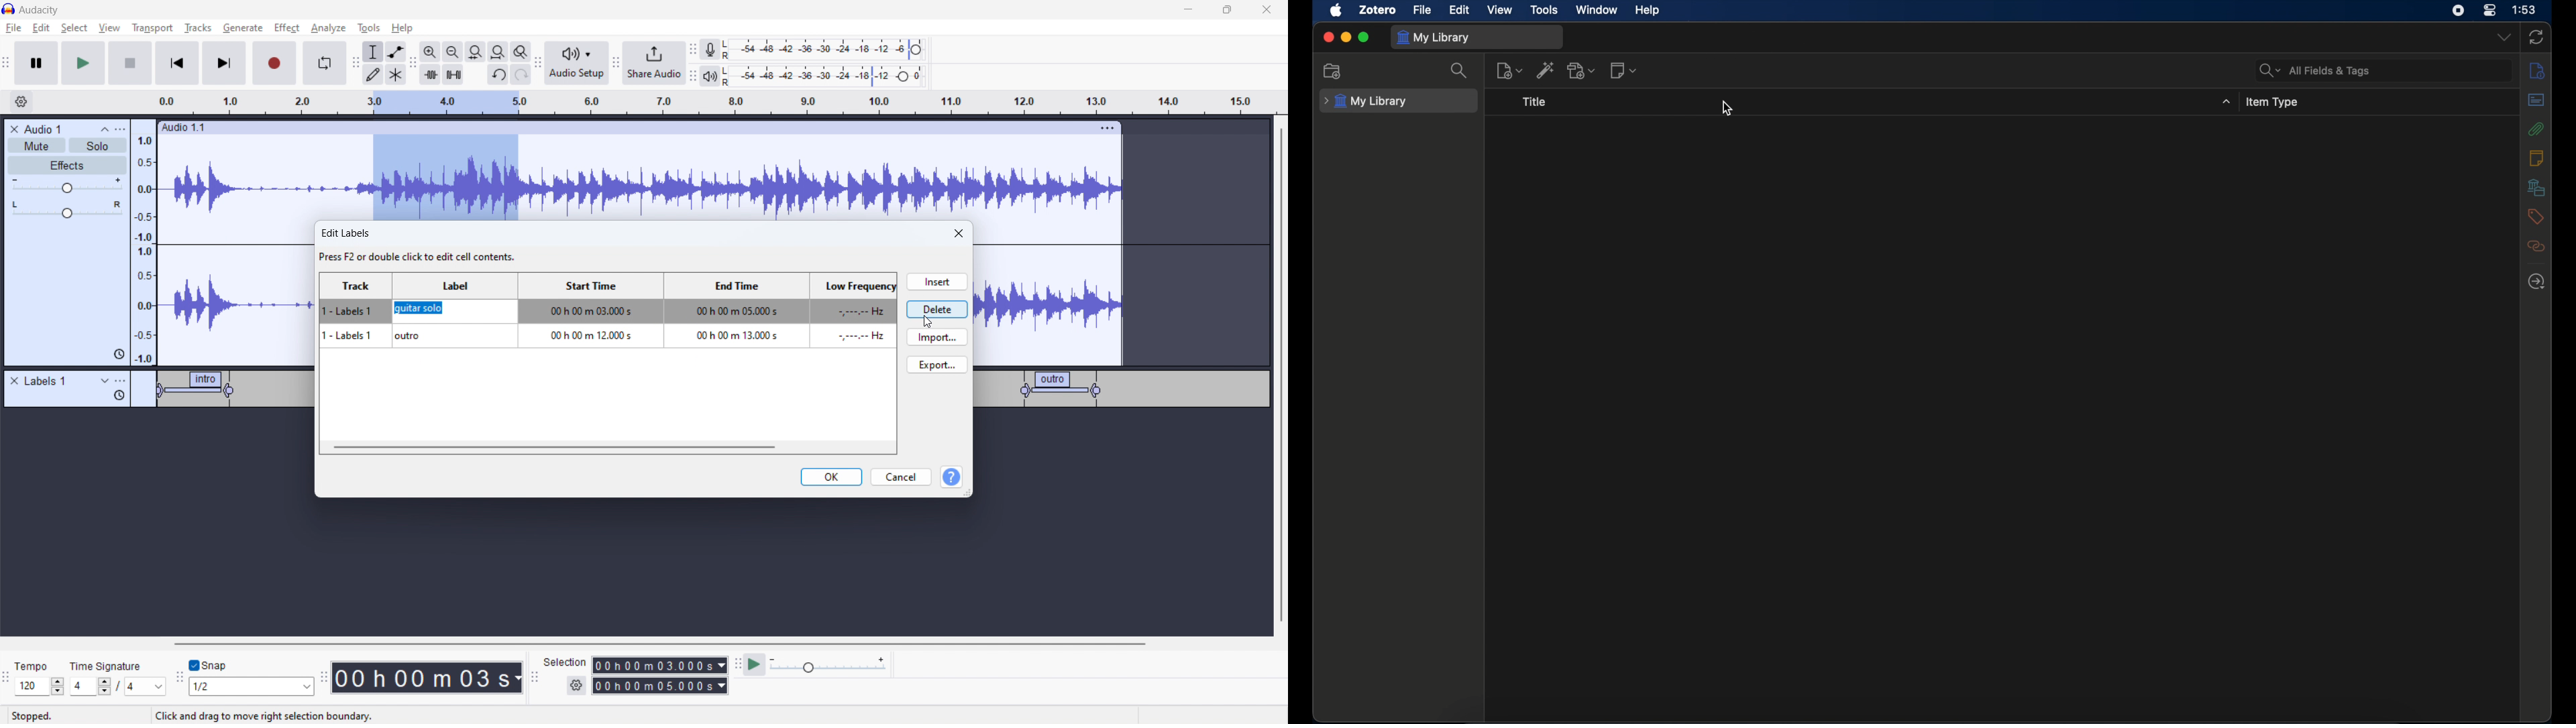 This screenshot has width=2576, height=728. What do you see at coordinates (209, 666) in the screenshot?
I see `toggle snap` at bounding box center [209, 666].